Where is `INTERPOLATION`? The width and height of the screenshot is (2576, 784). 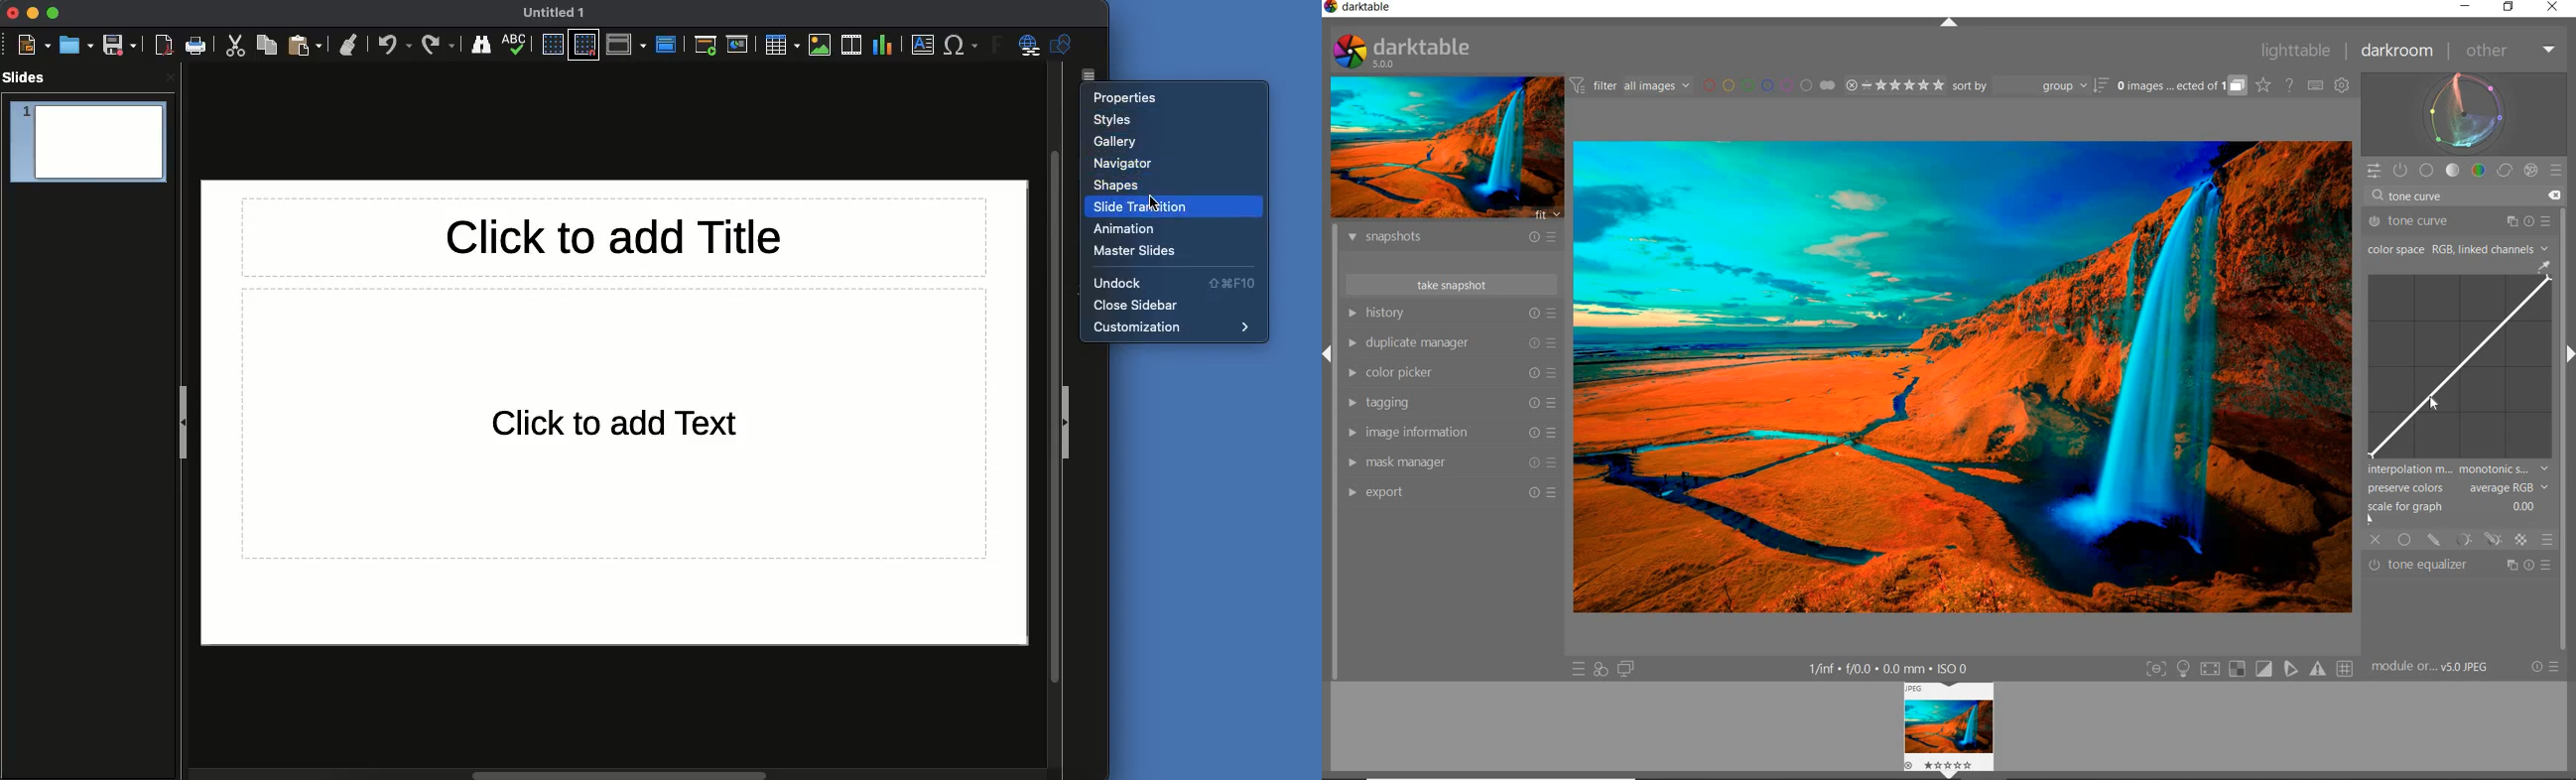 INTERPOLATION is located at coordinates (2460, 471).